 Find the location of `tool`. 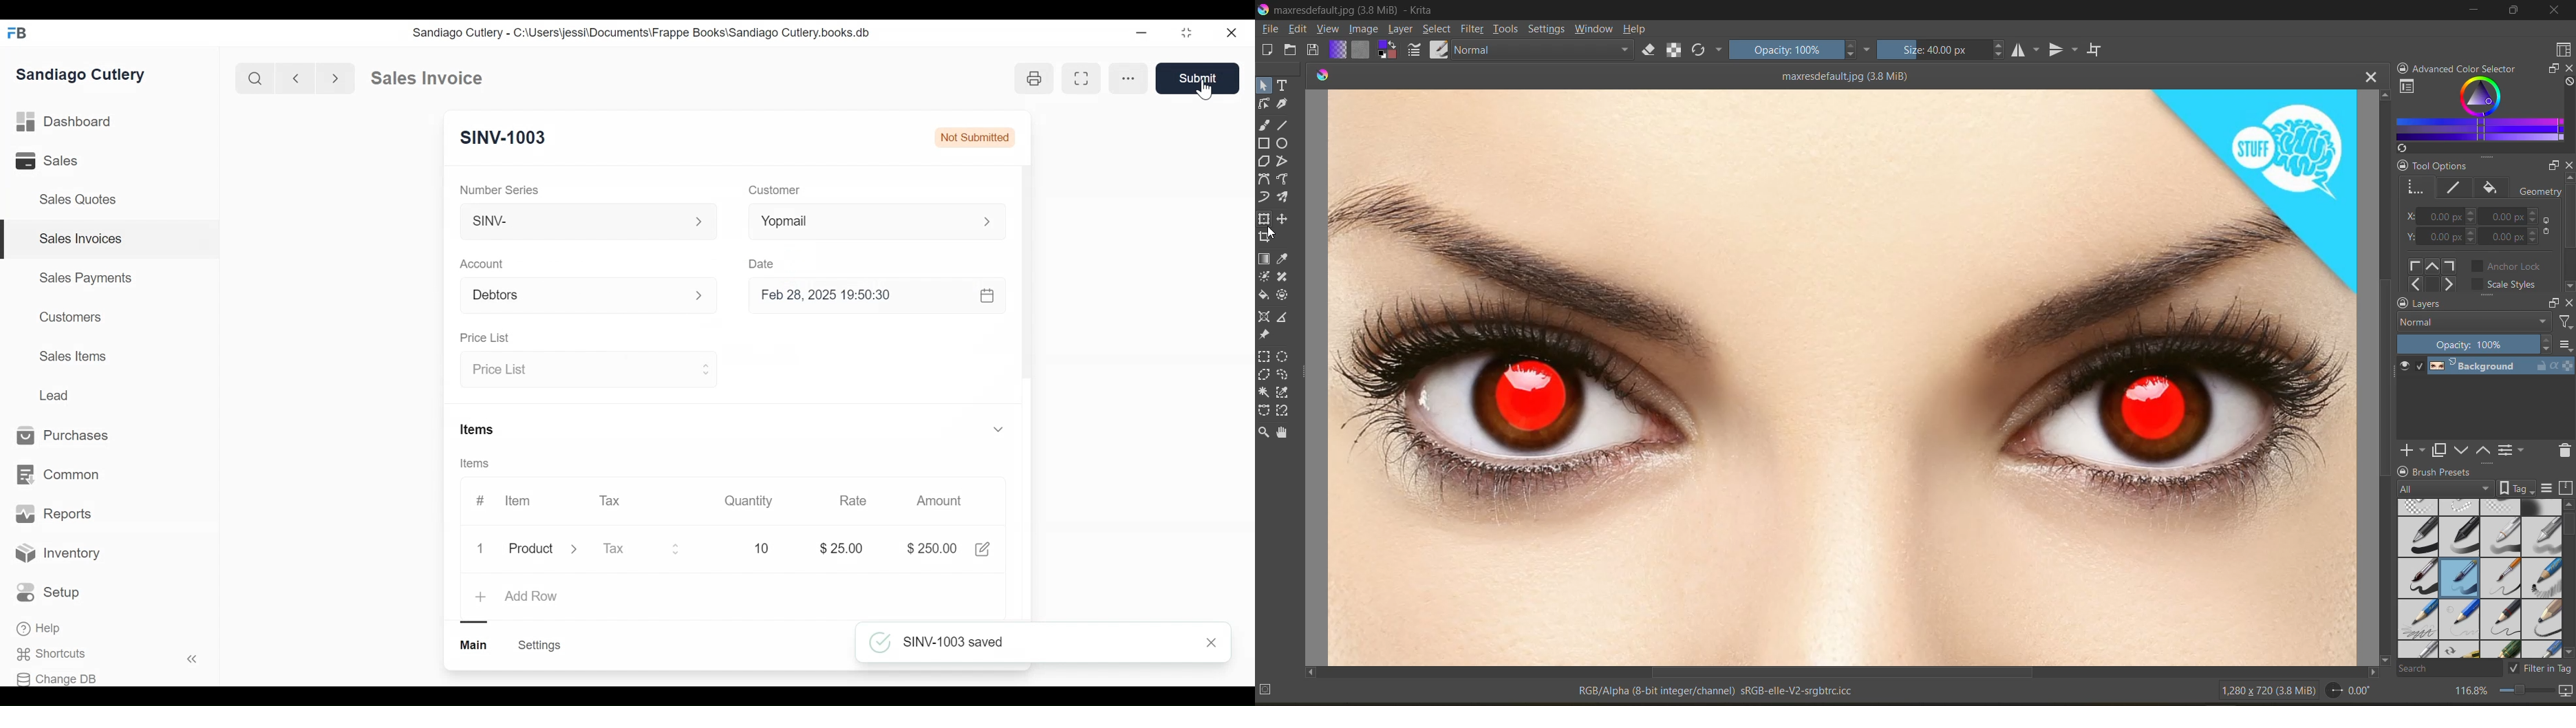

tool is located at coordinates (1284, 259).